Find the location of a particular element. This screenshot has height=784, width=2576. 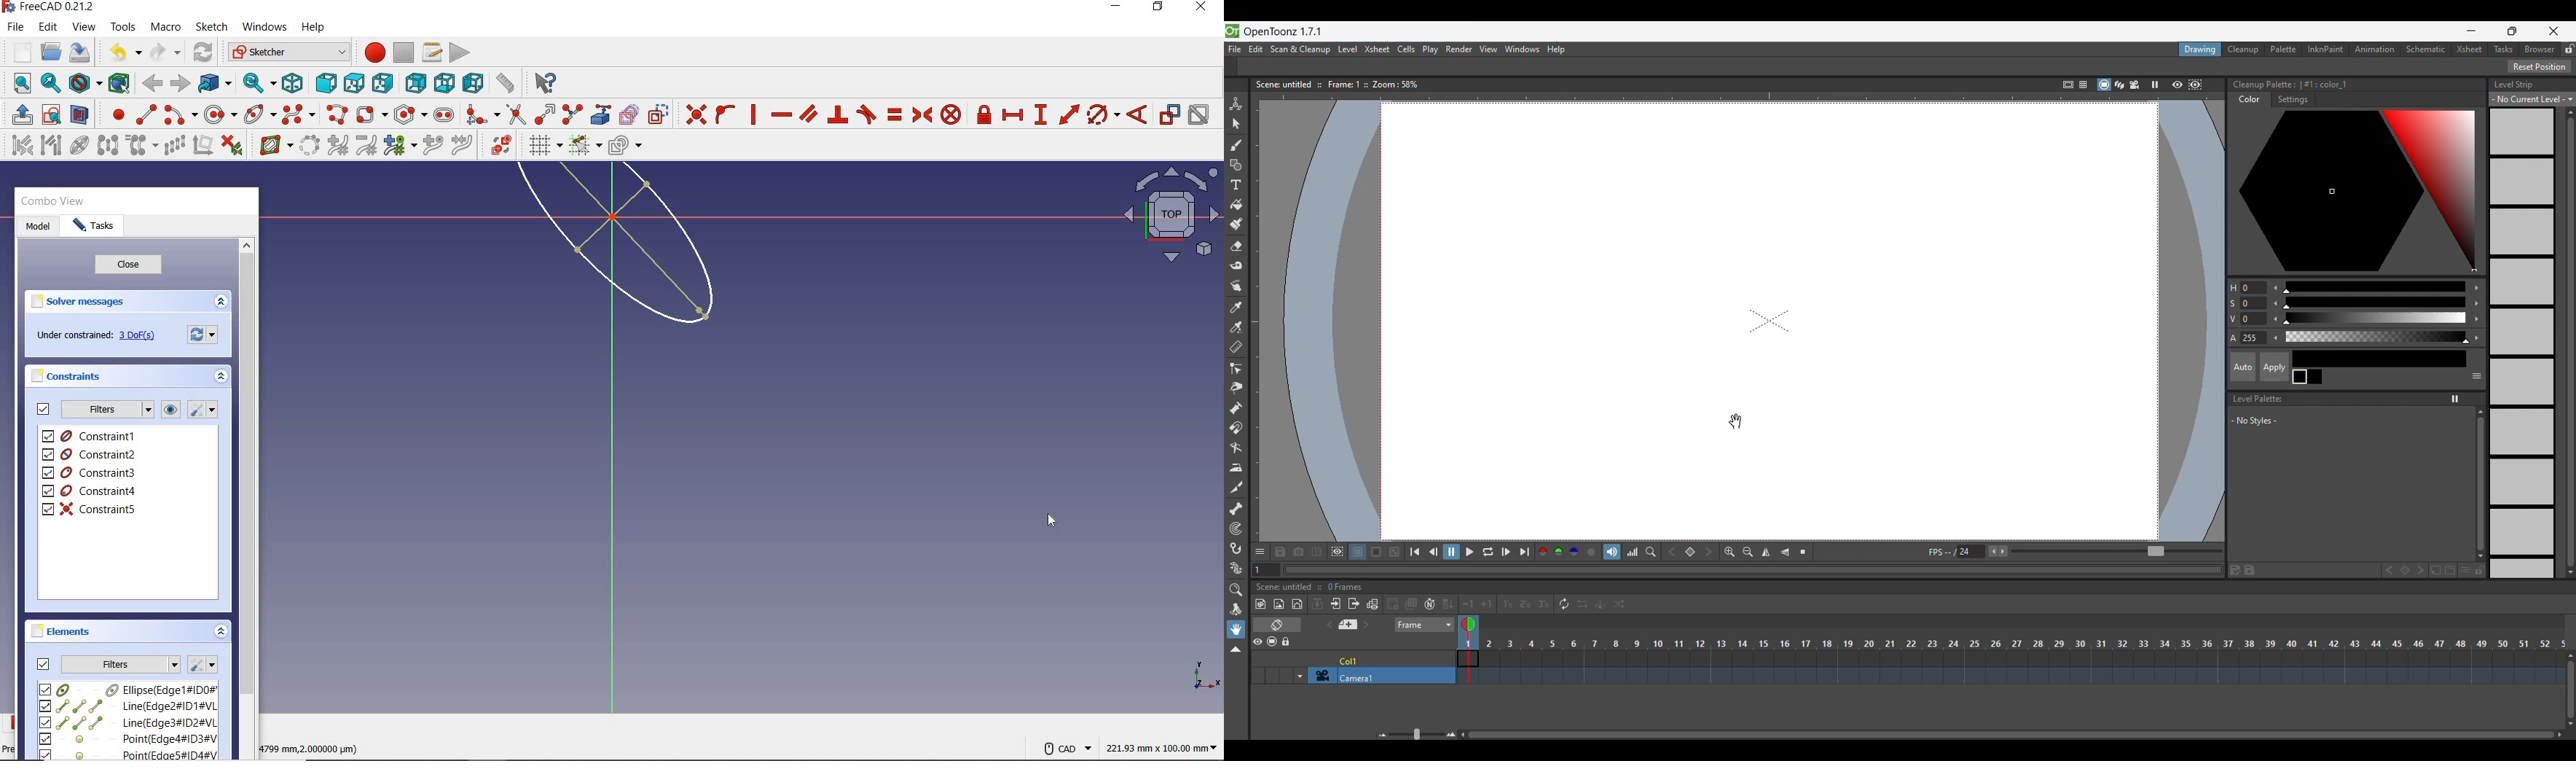

Buttons to increase/decrease frames per second is located at coordinates (1999, 551).